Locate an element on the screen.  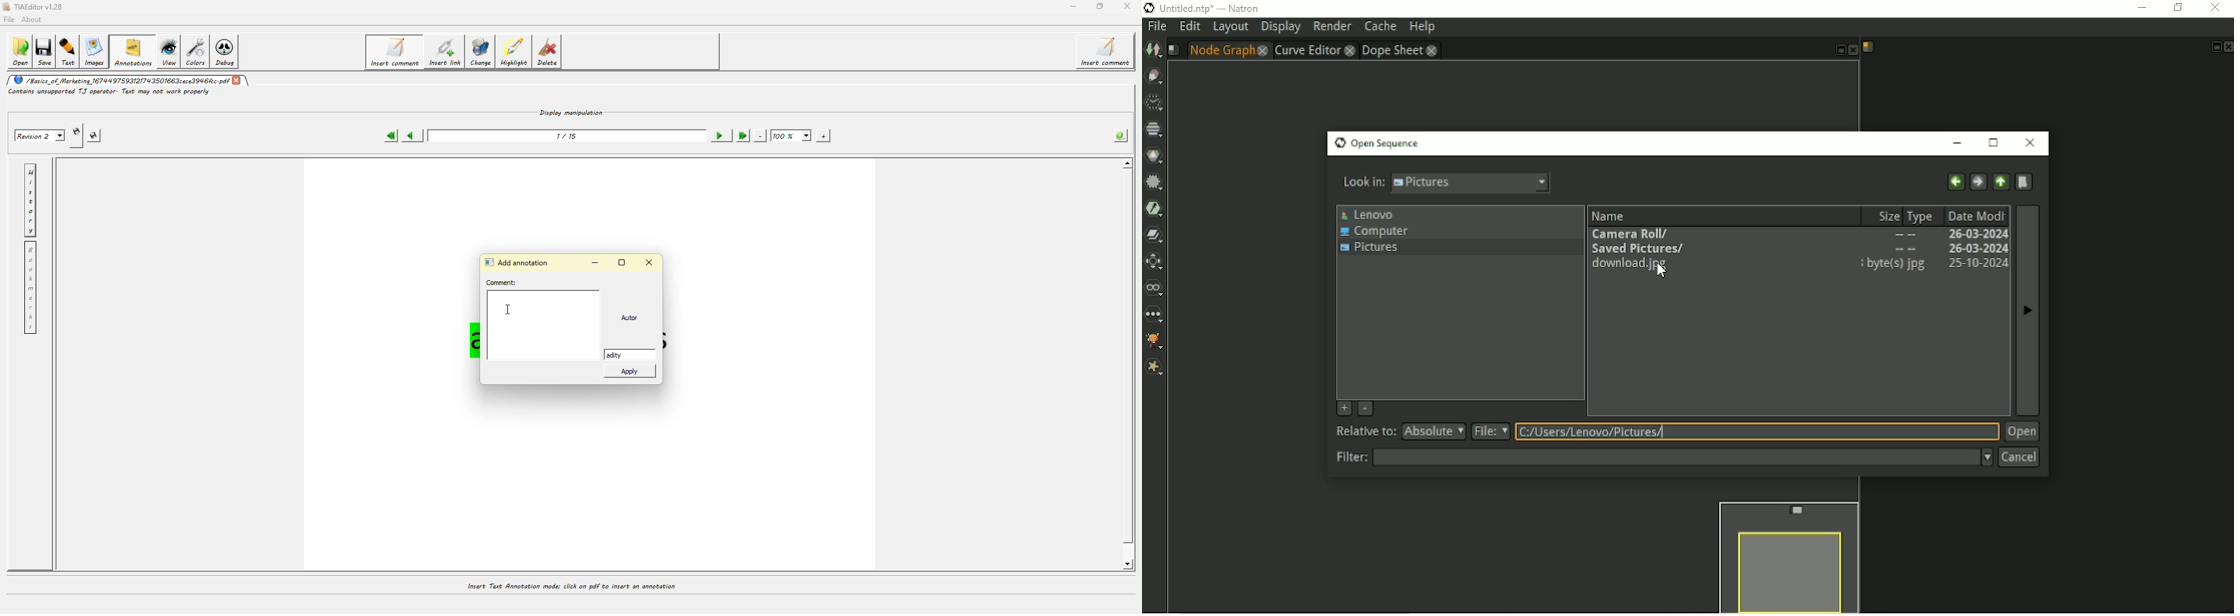
-- is located at coordinates (1904, 248).